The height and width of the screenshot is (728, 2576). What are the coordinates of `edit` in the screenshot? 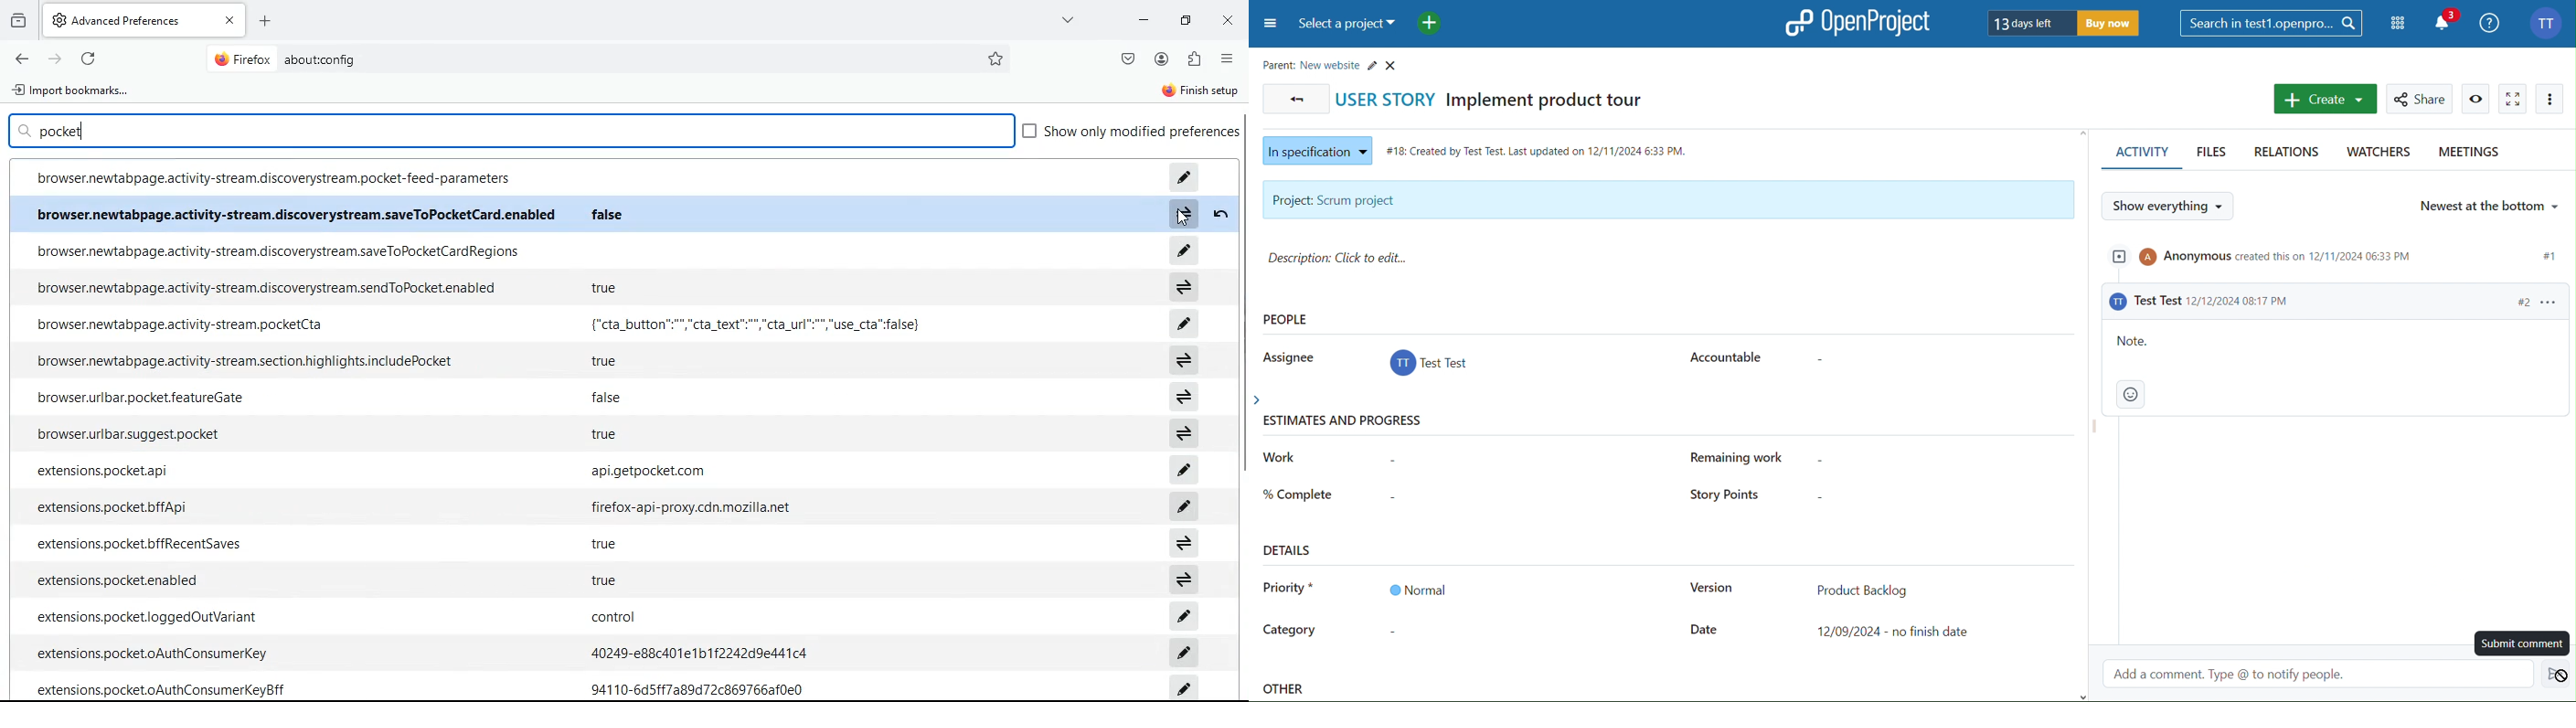 It's located at (1182, 615).